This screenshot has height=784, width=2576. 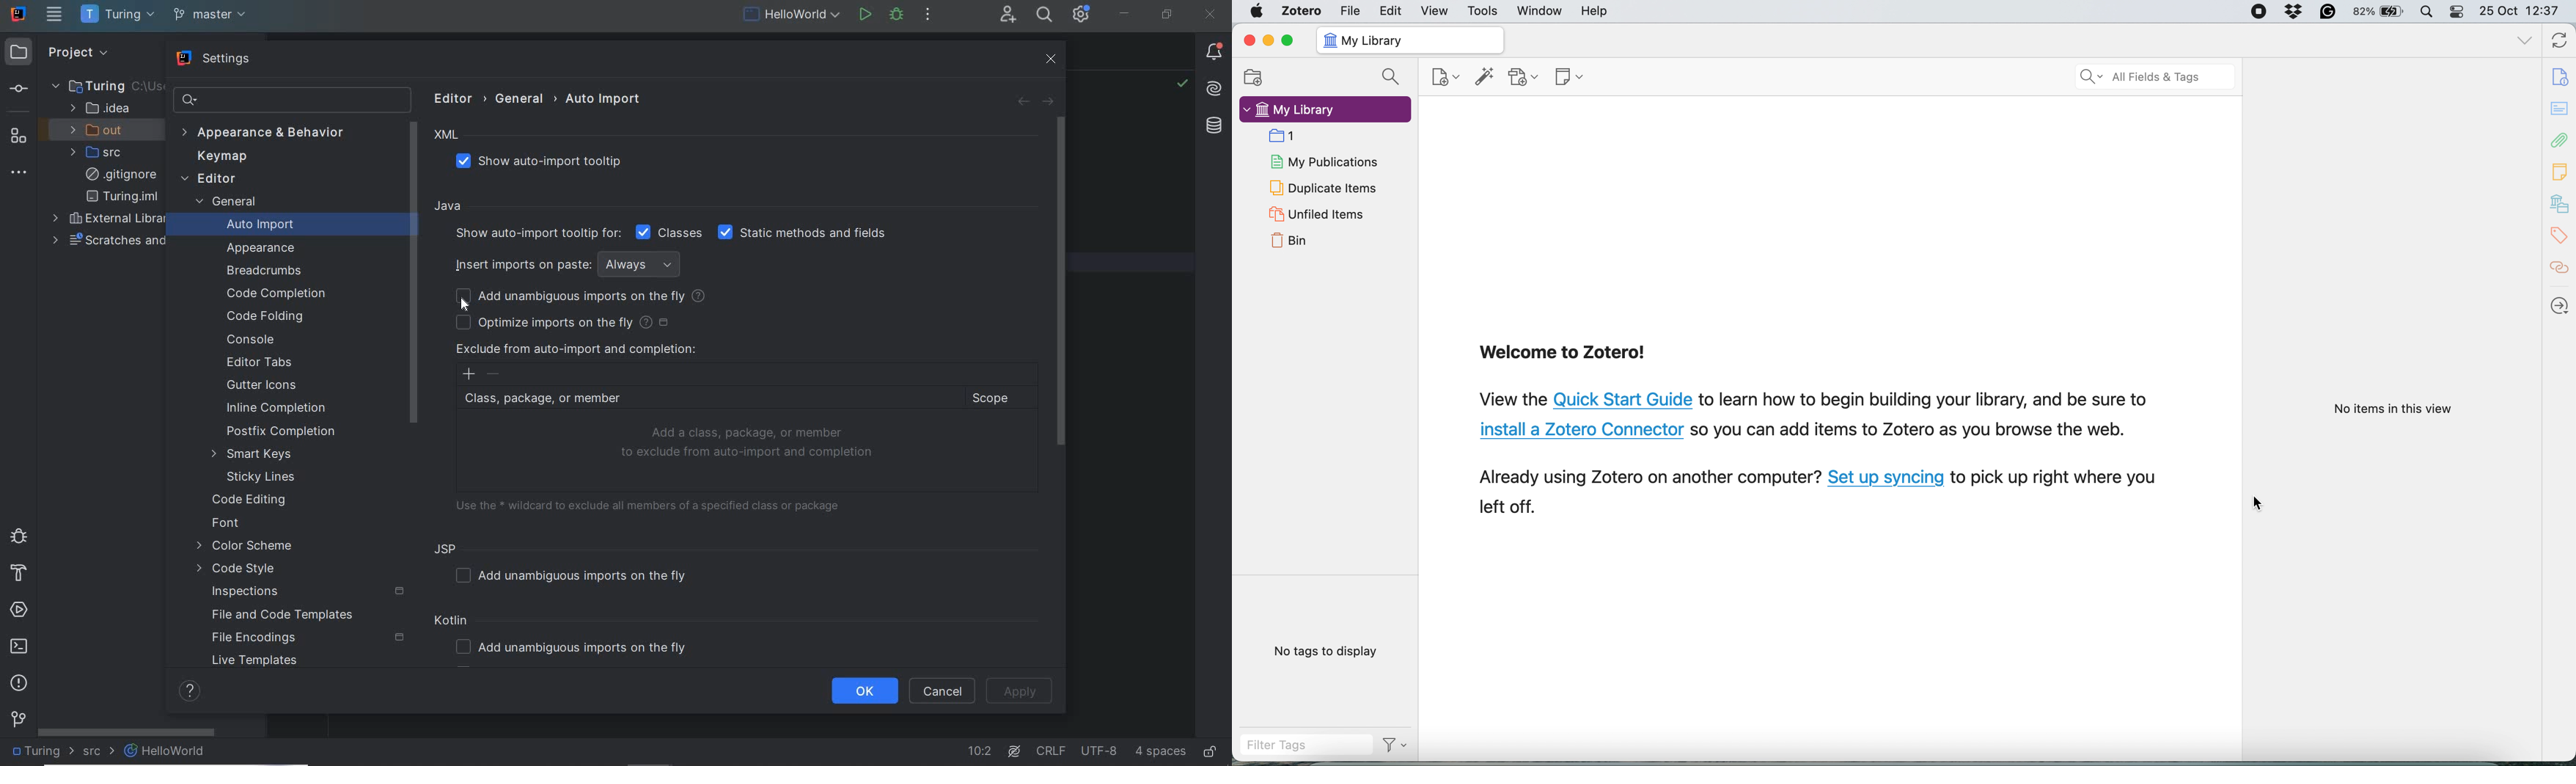 I want to click on search, so click(x=1390, y=76).